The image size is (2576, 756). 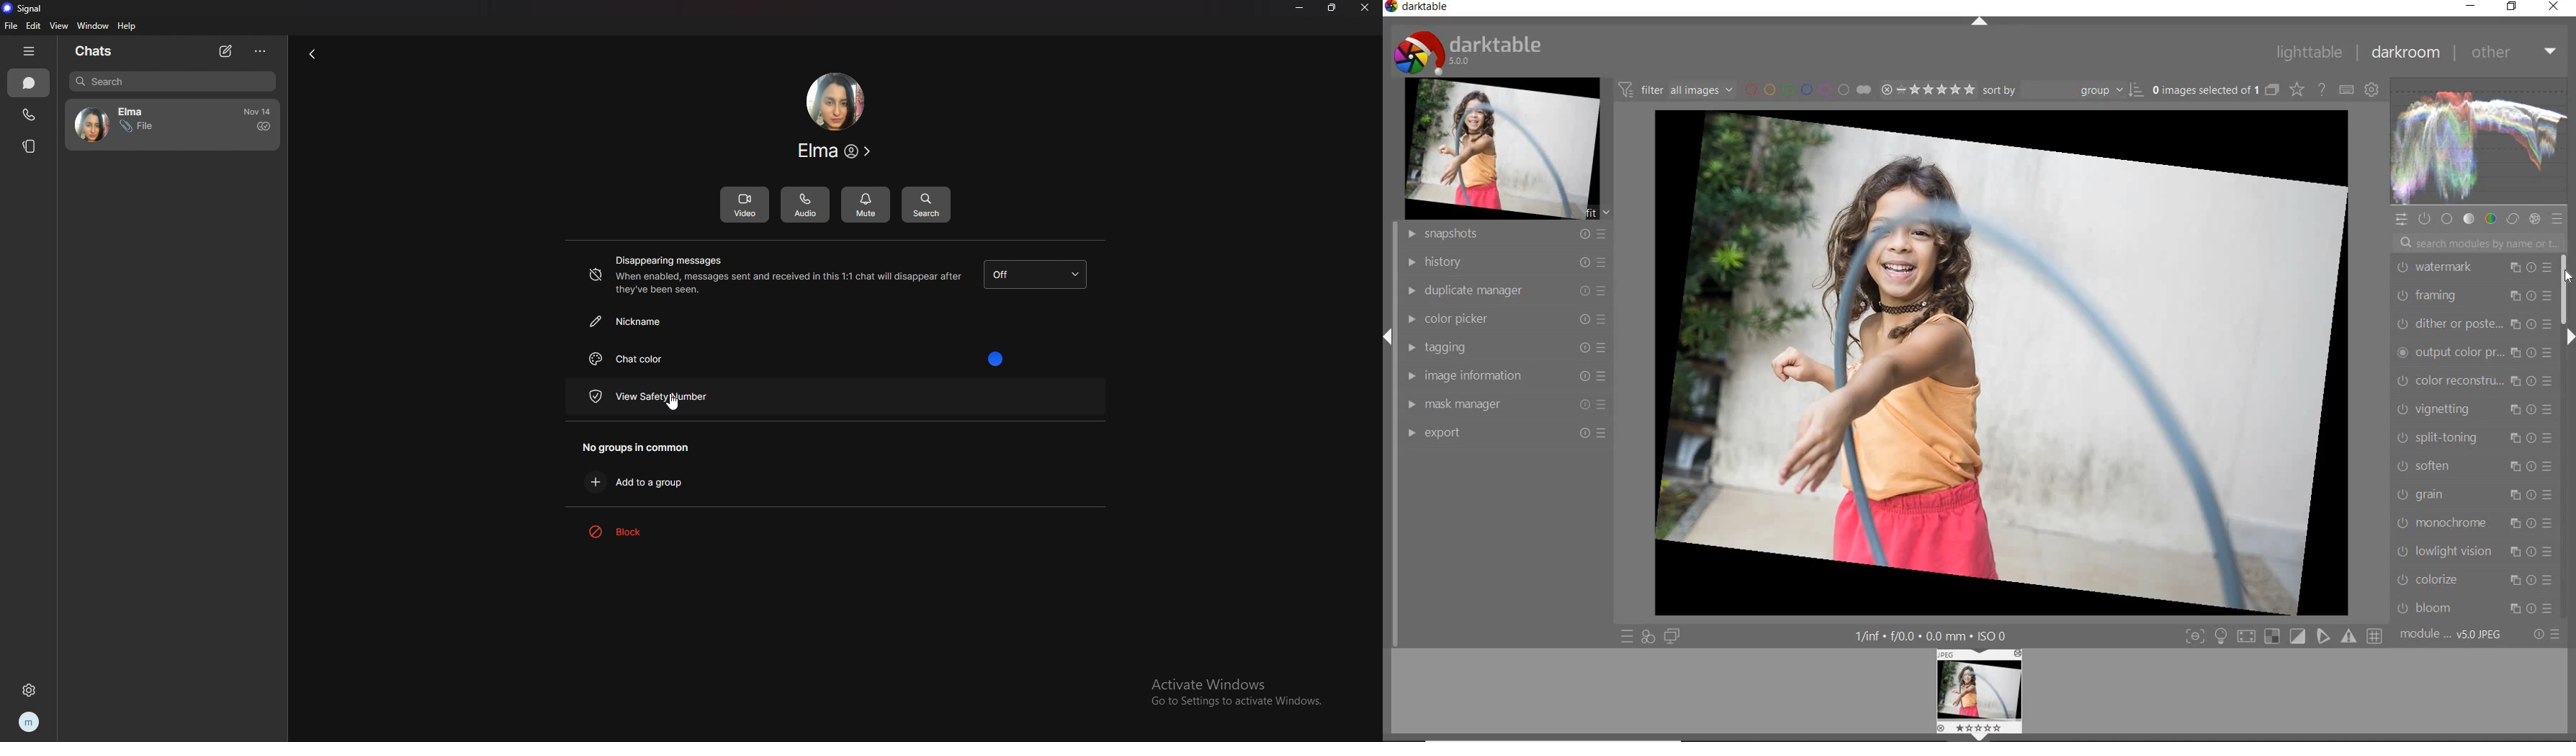 What do you see at coordinates (1928, 636) in the screenshot?
I see `other interface details` at bounding box center [1928, 636].